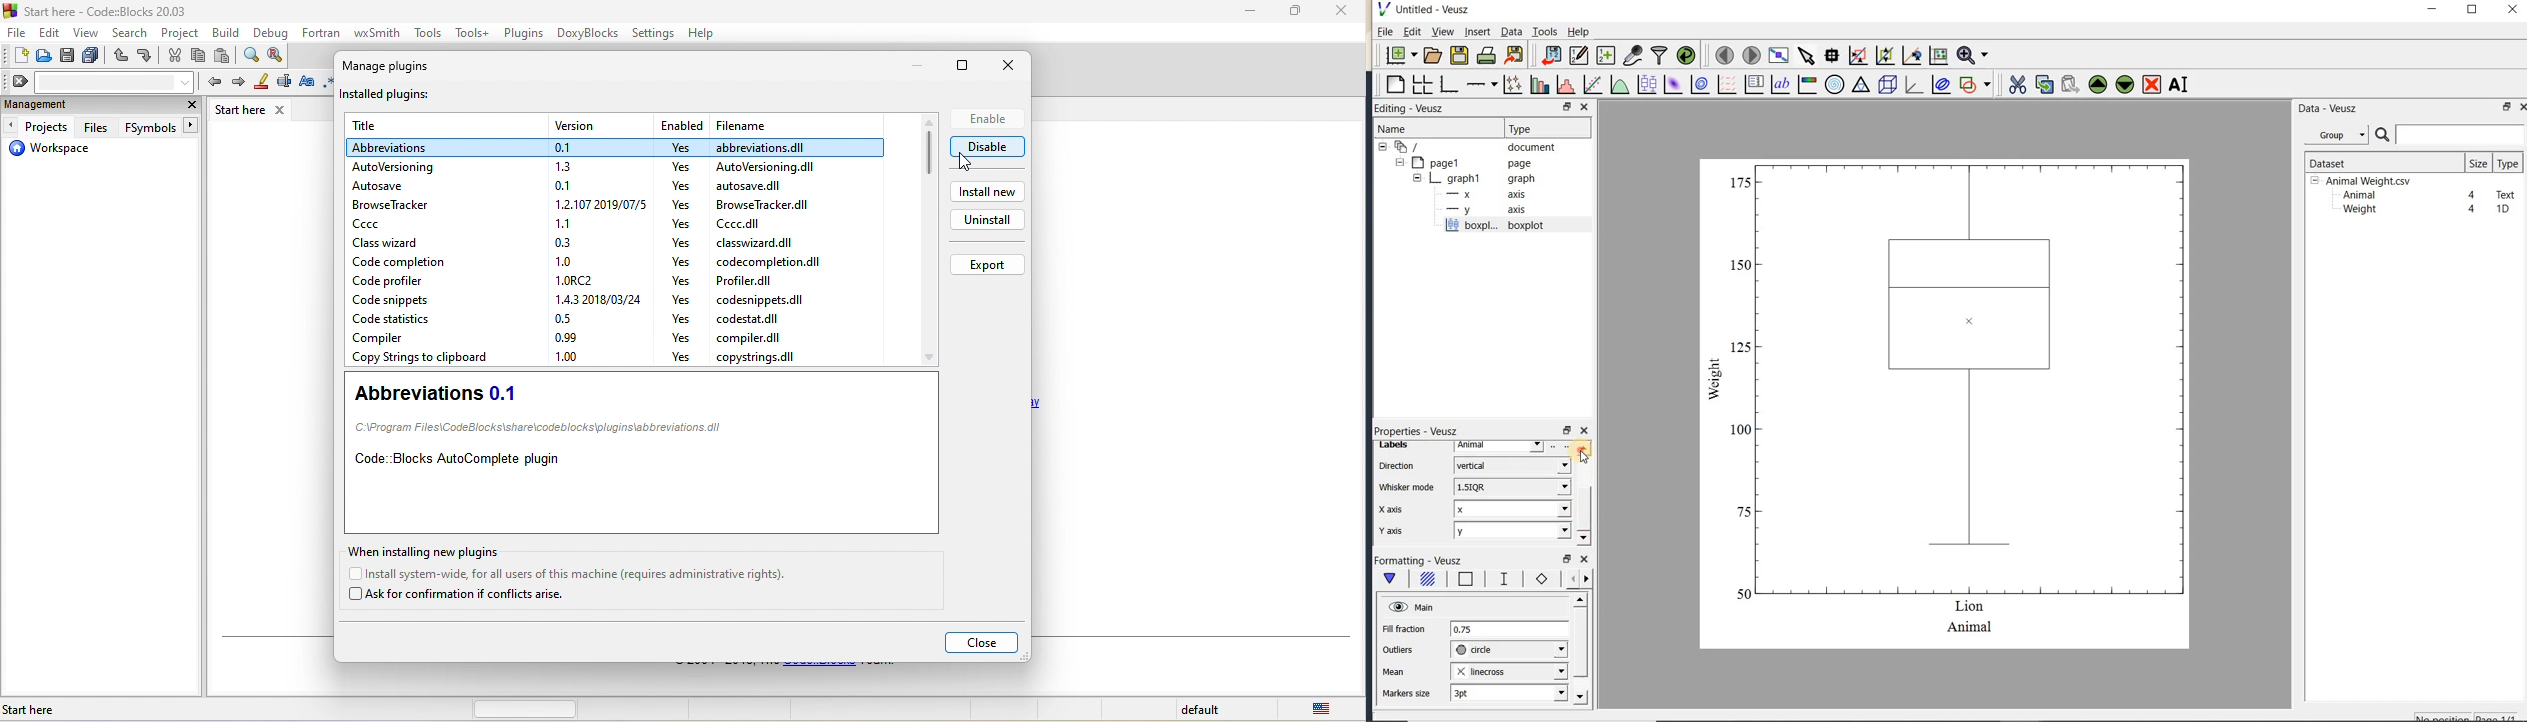 Image resolution: width=2548 pixels, height=728 pixels. Describe the element at coordinates (566, 262) in the screenshot. I see `version` at that location.